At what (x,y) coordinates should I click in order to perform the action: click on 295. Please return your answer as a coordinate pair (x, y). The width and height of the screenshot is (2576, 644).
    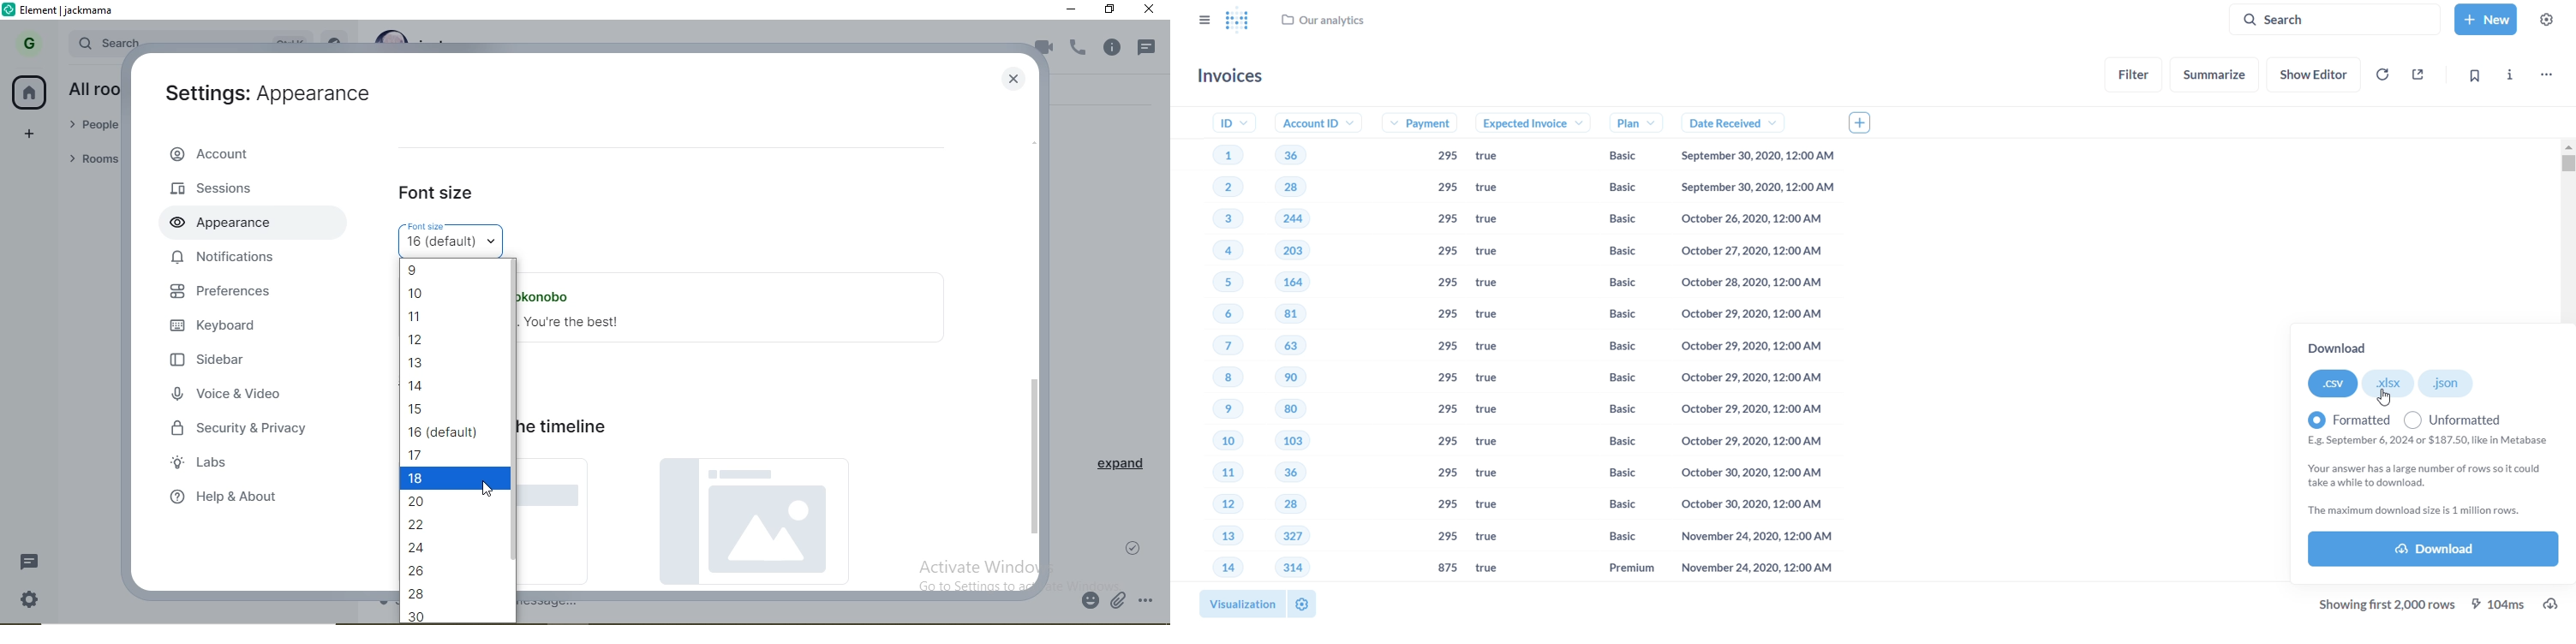
    Looking at the image, I should click on (1448, 348).